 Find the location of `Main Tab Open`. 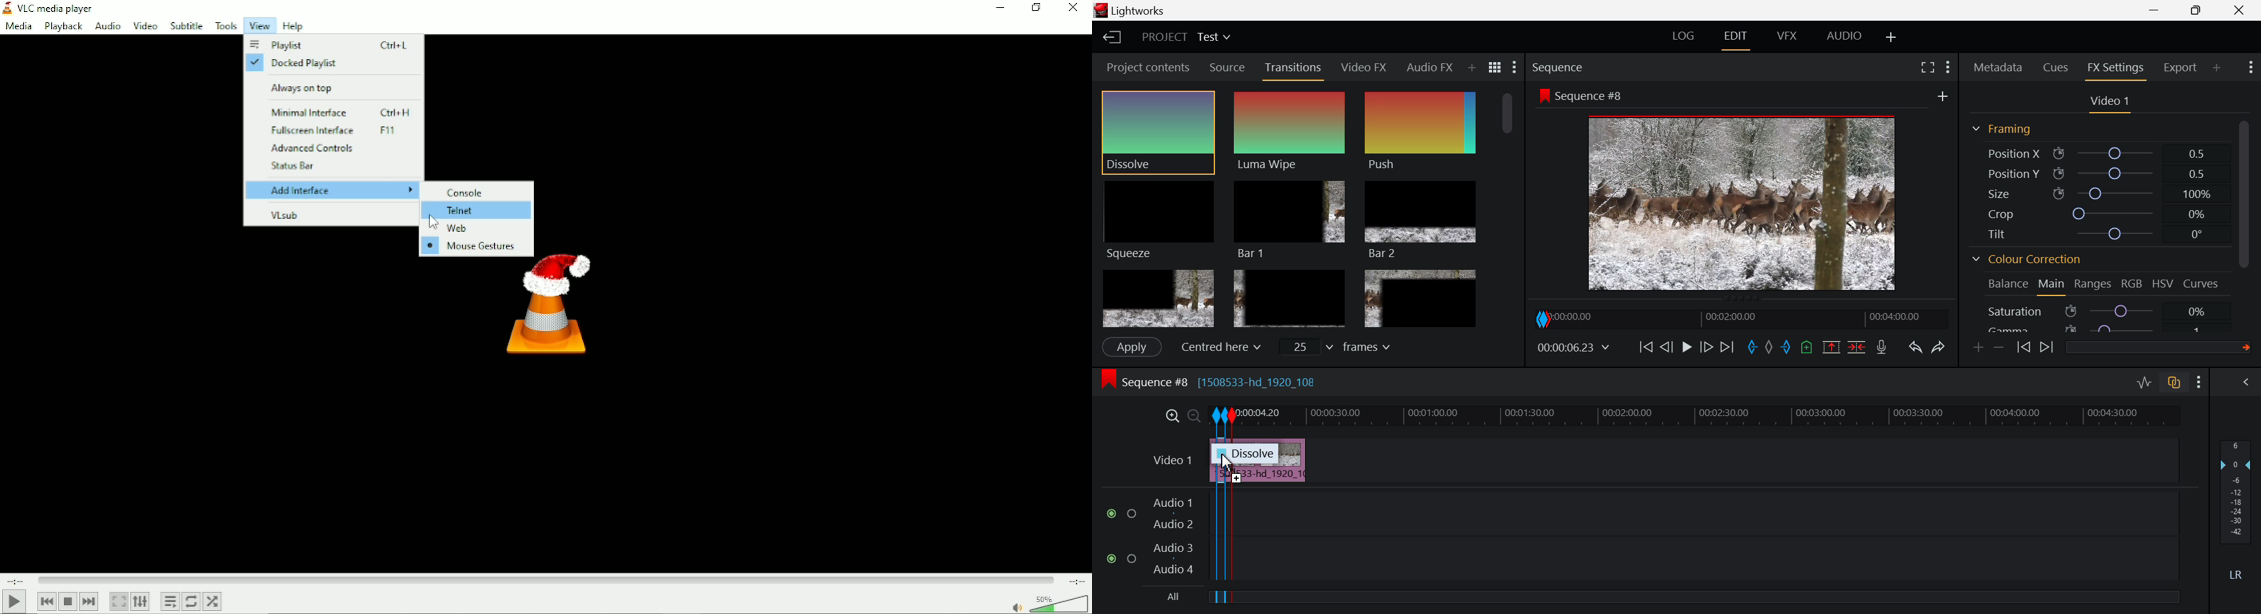

Main Tab Open is located at coordinates (2053, 285).